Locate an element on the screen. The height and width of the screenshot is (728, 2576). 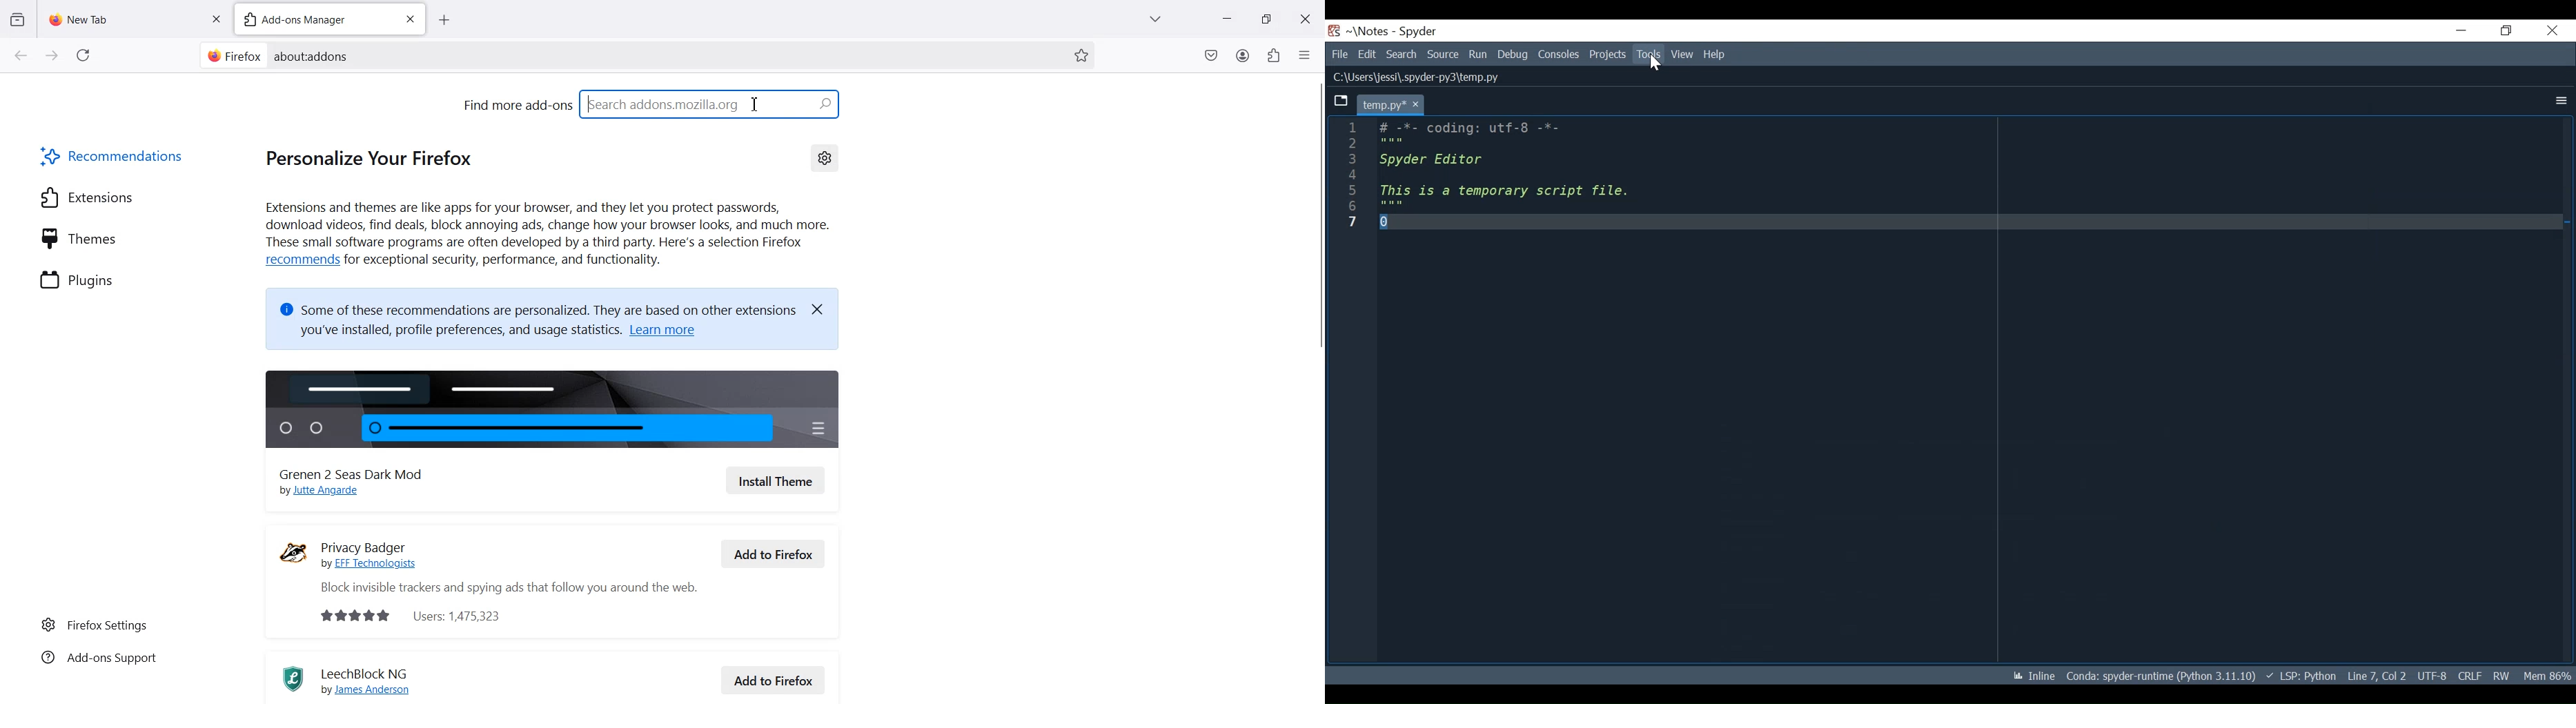
Debug is located at coordinates (1512, 55).